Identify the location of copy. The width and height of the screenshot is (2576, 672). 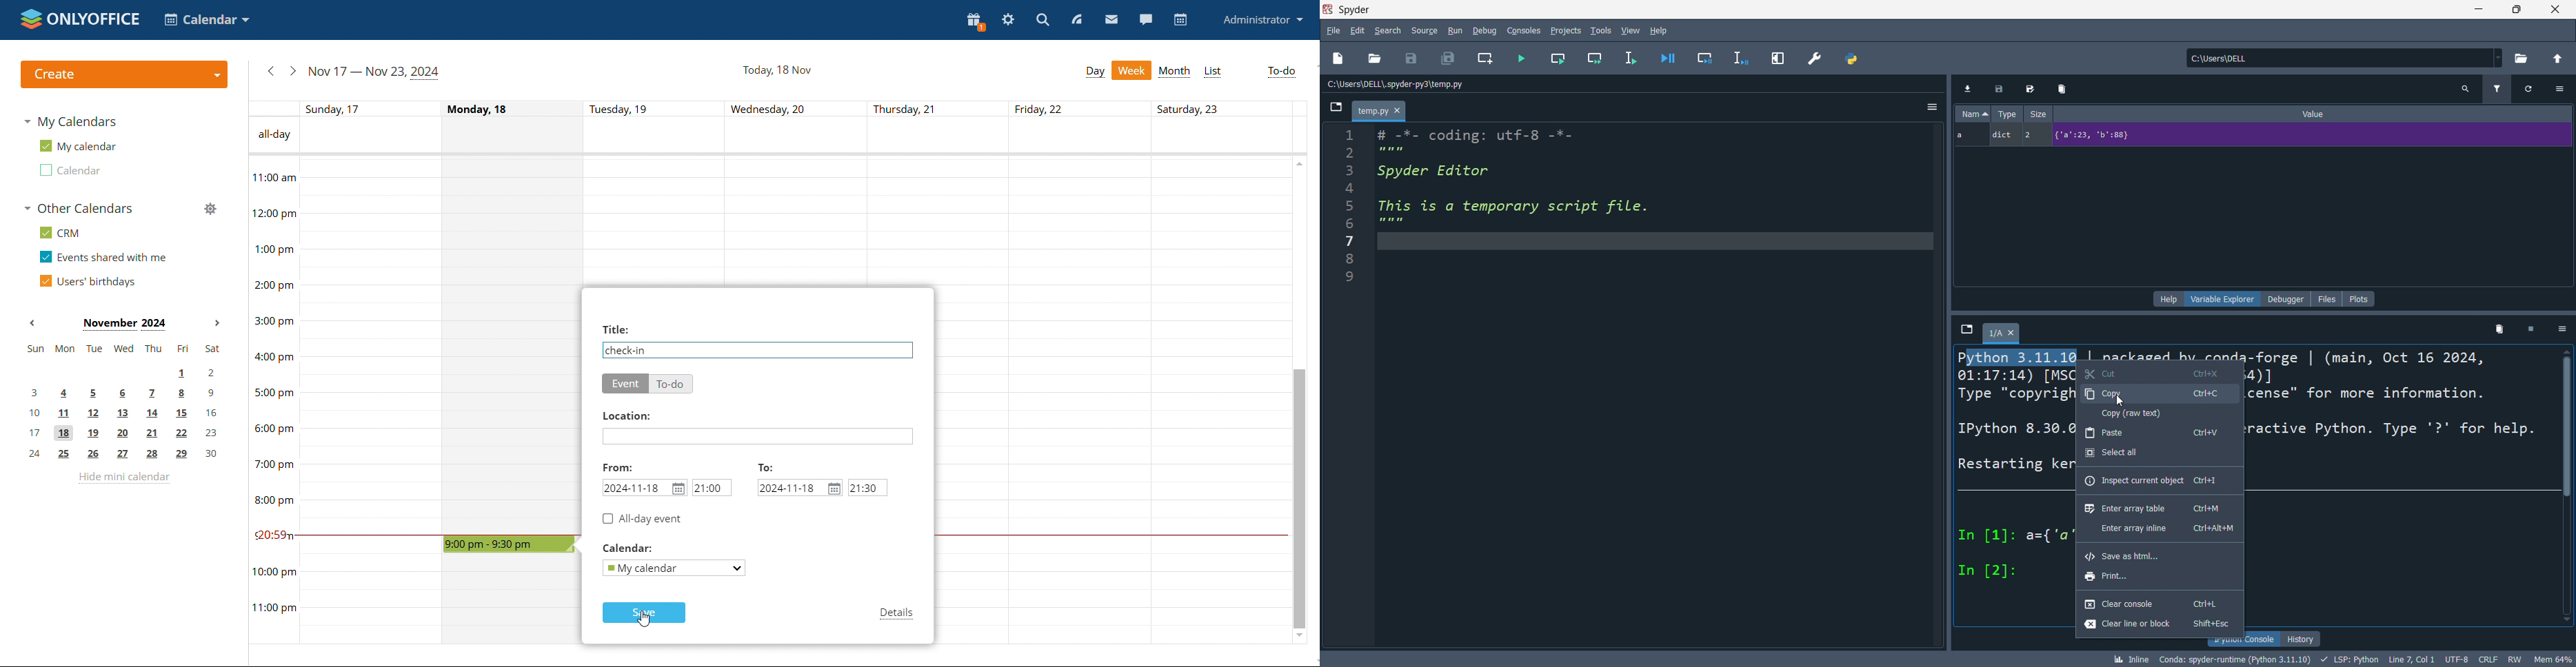
(2156, 394).